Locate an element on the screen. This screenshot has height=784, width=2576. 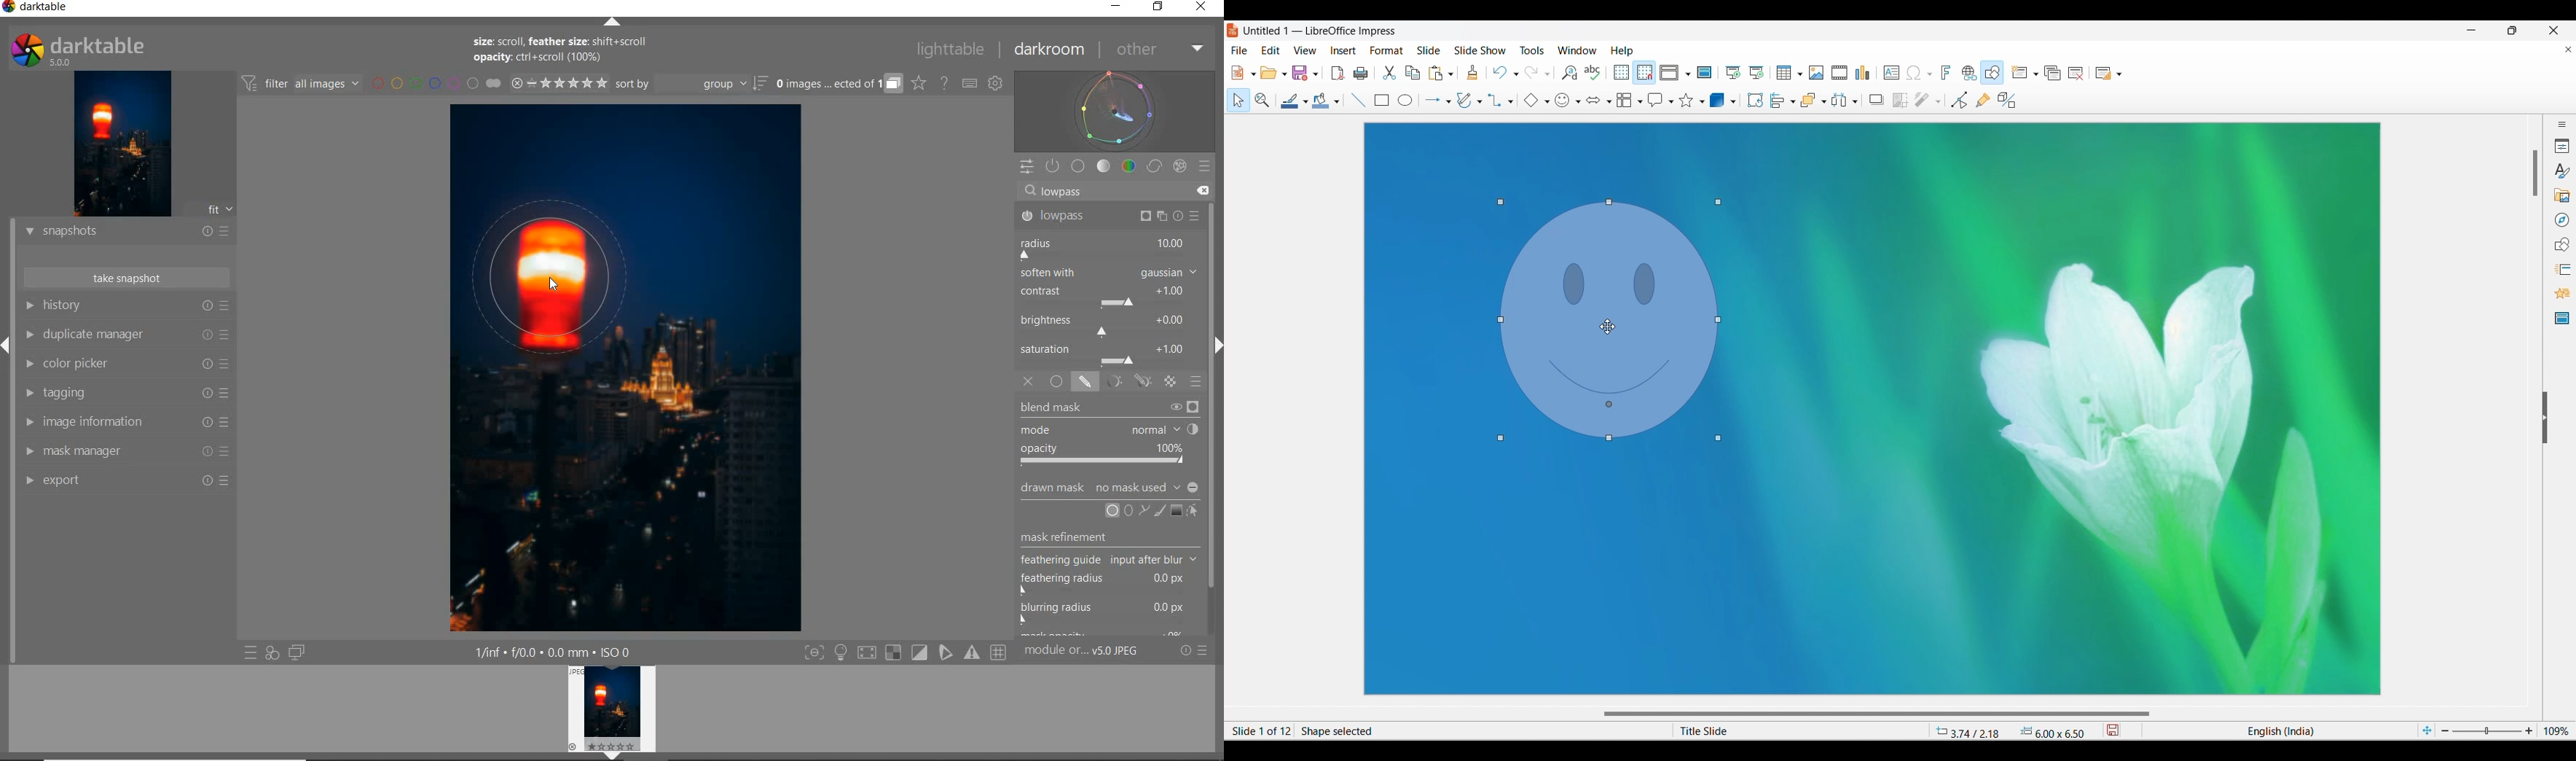
BLENDING OPTIONS is located at coordinates (1197, 382).